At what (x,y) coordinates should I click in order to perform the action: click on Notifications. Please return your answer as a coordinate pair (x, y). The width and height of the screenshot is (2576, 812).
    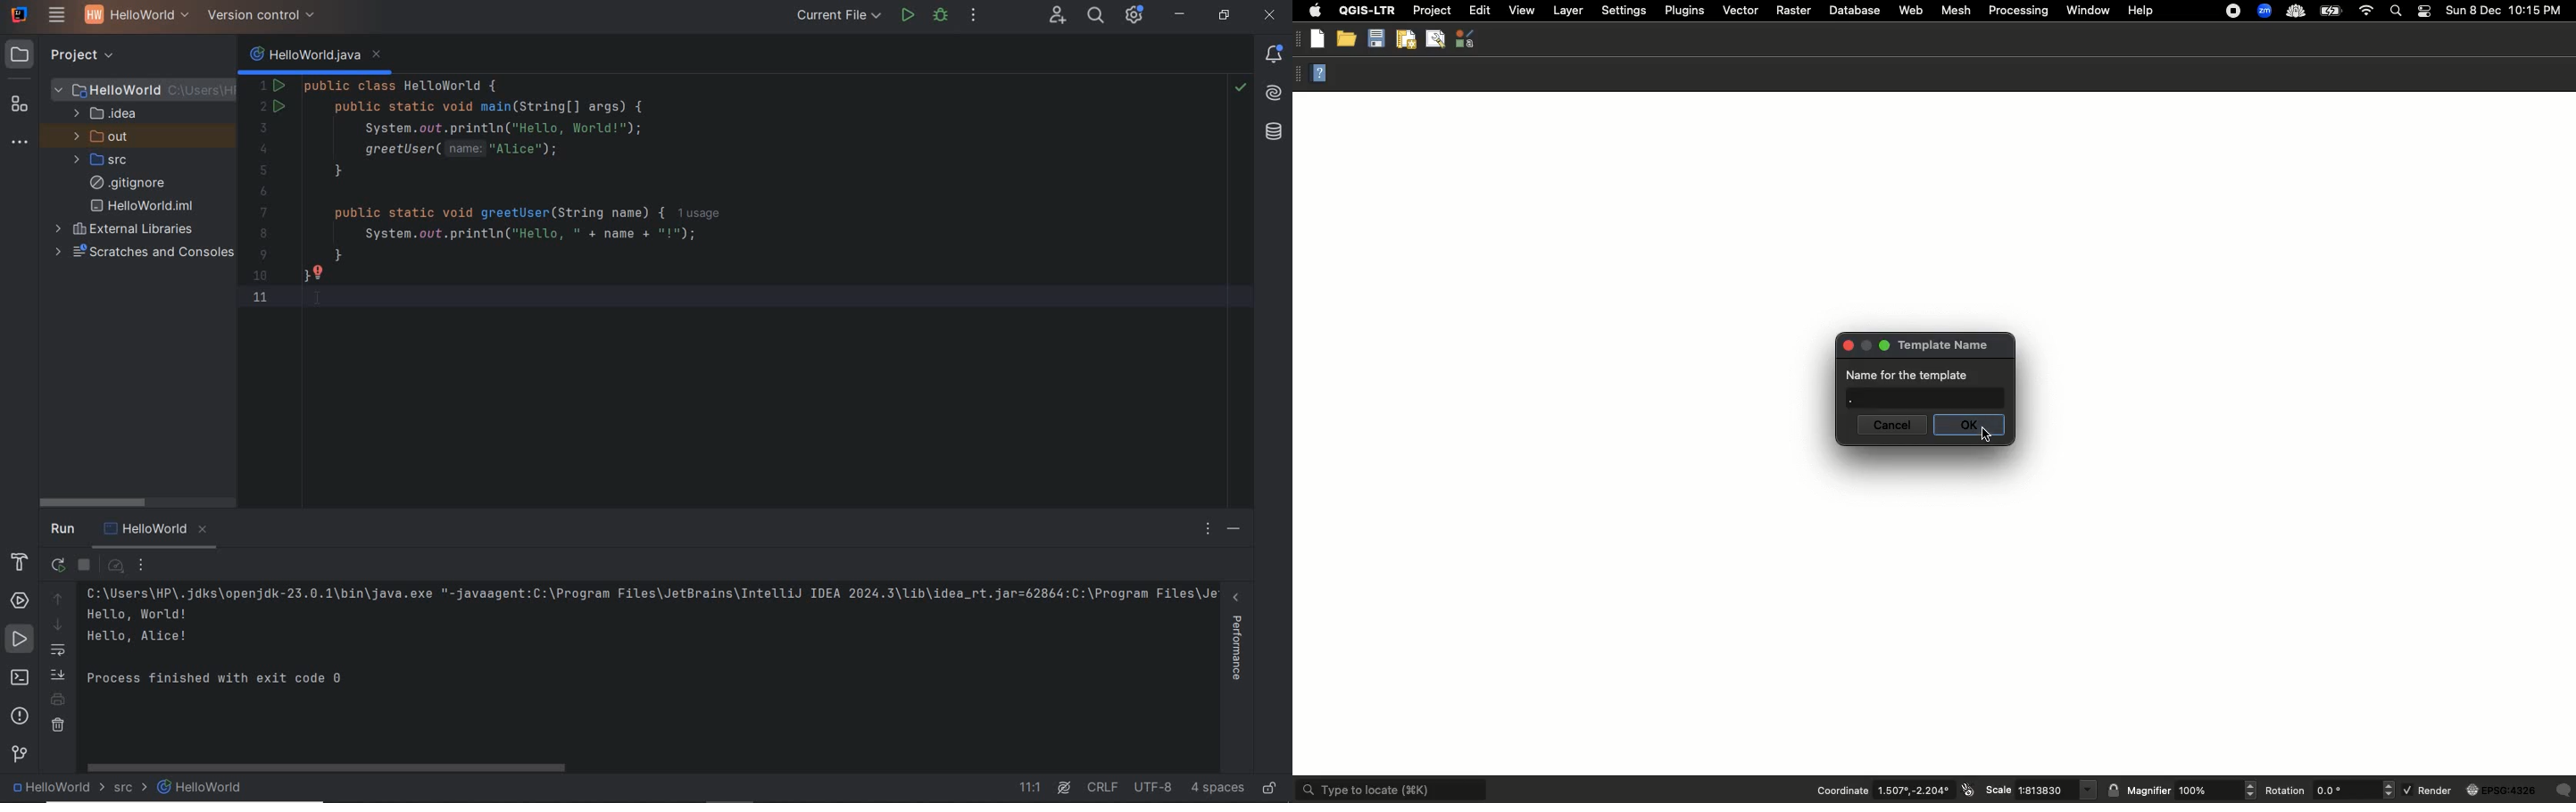
    Looking at the image, I should click on (1274, 53).